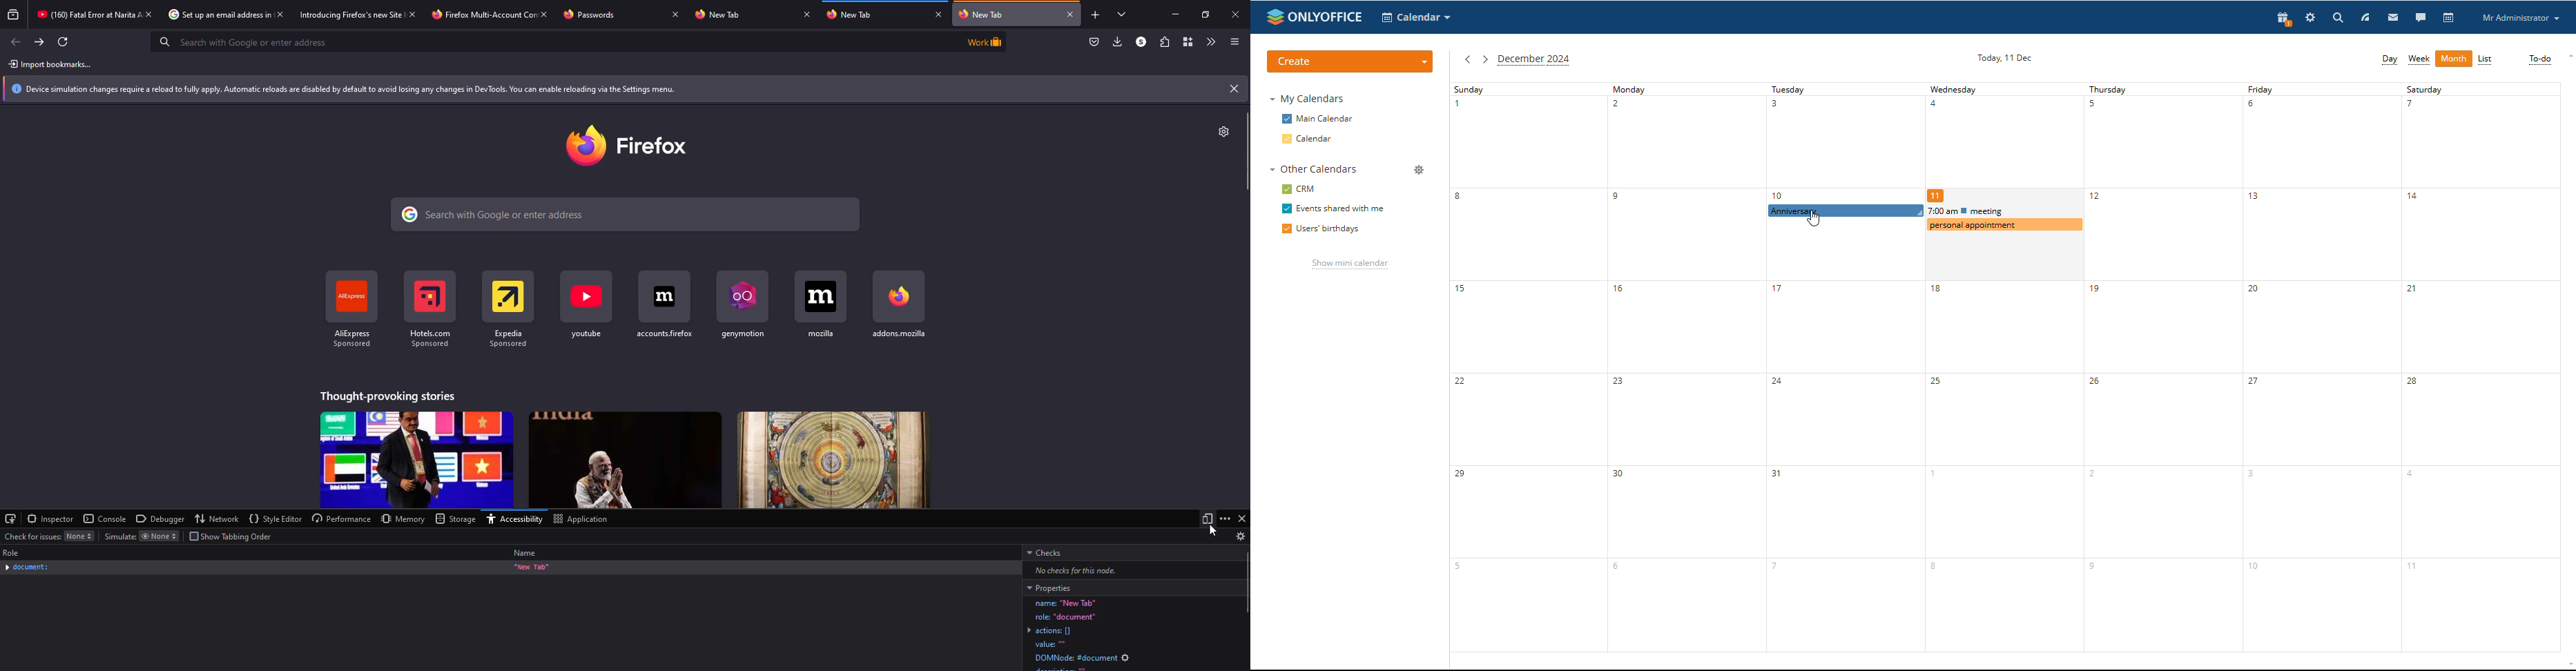  What do you see at coordinates (1213, 530) in the screenshot?
I see `Cursor` at bounding box center [1213, 530].